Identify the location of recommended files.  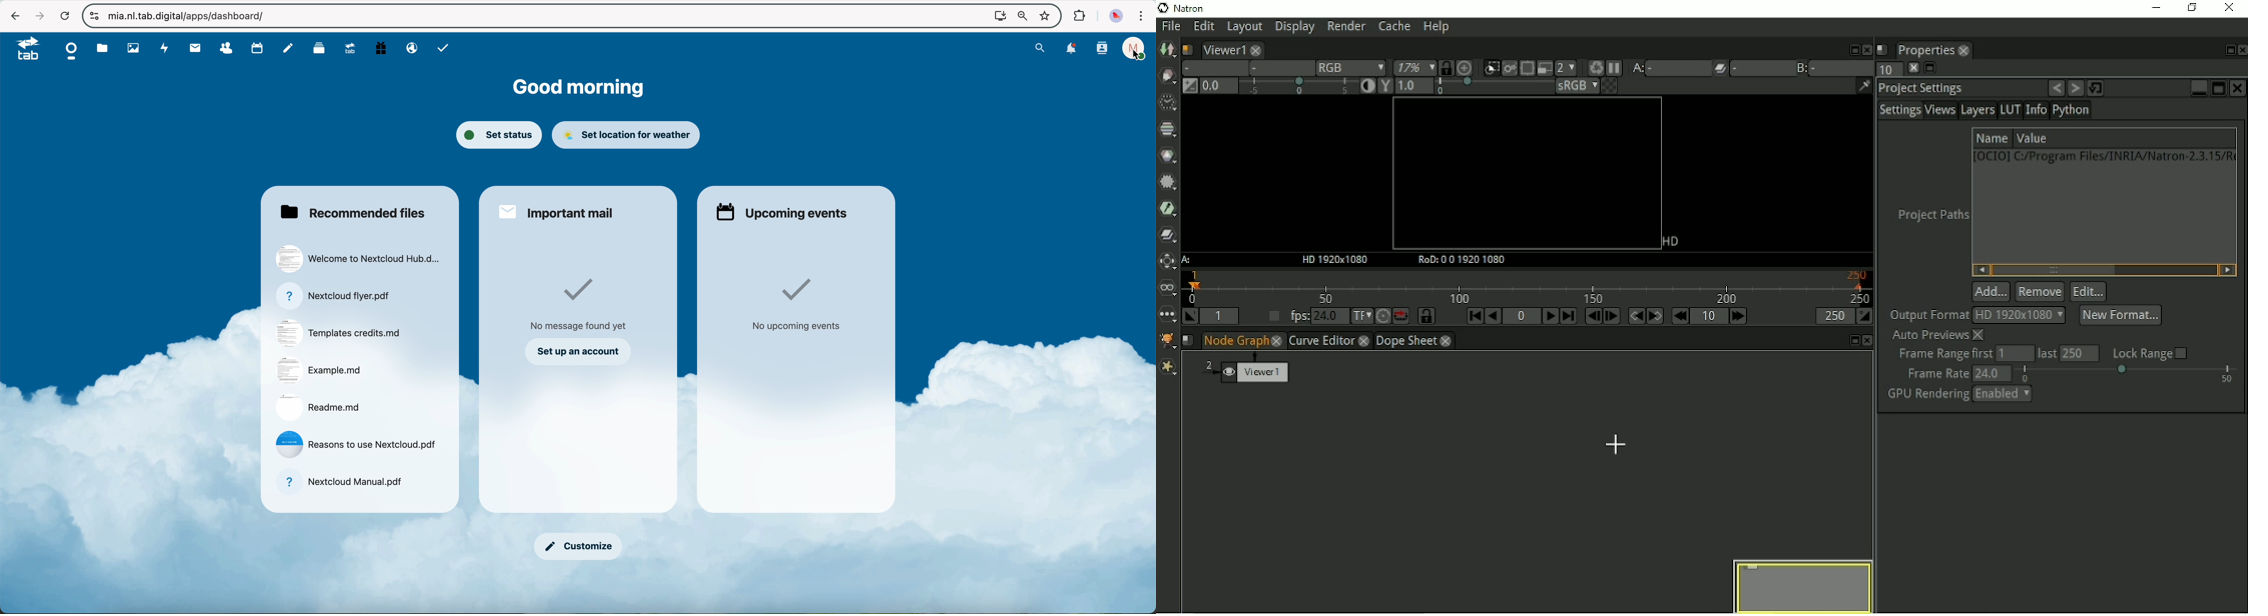
(352, 213).